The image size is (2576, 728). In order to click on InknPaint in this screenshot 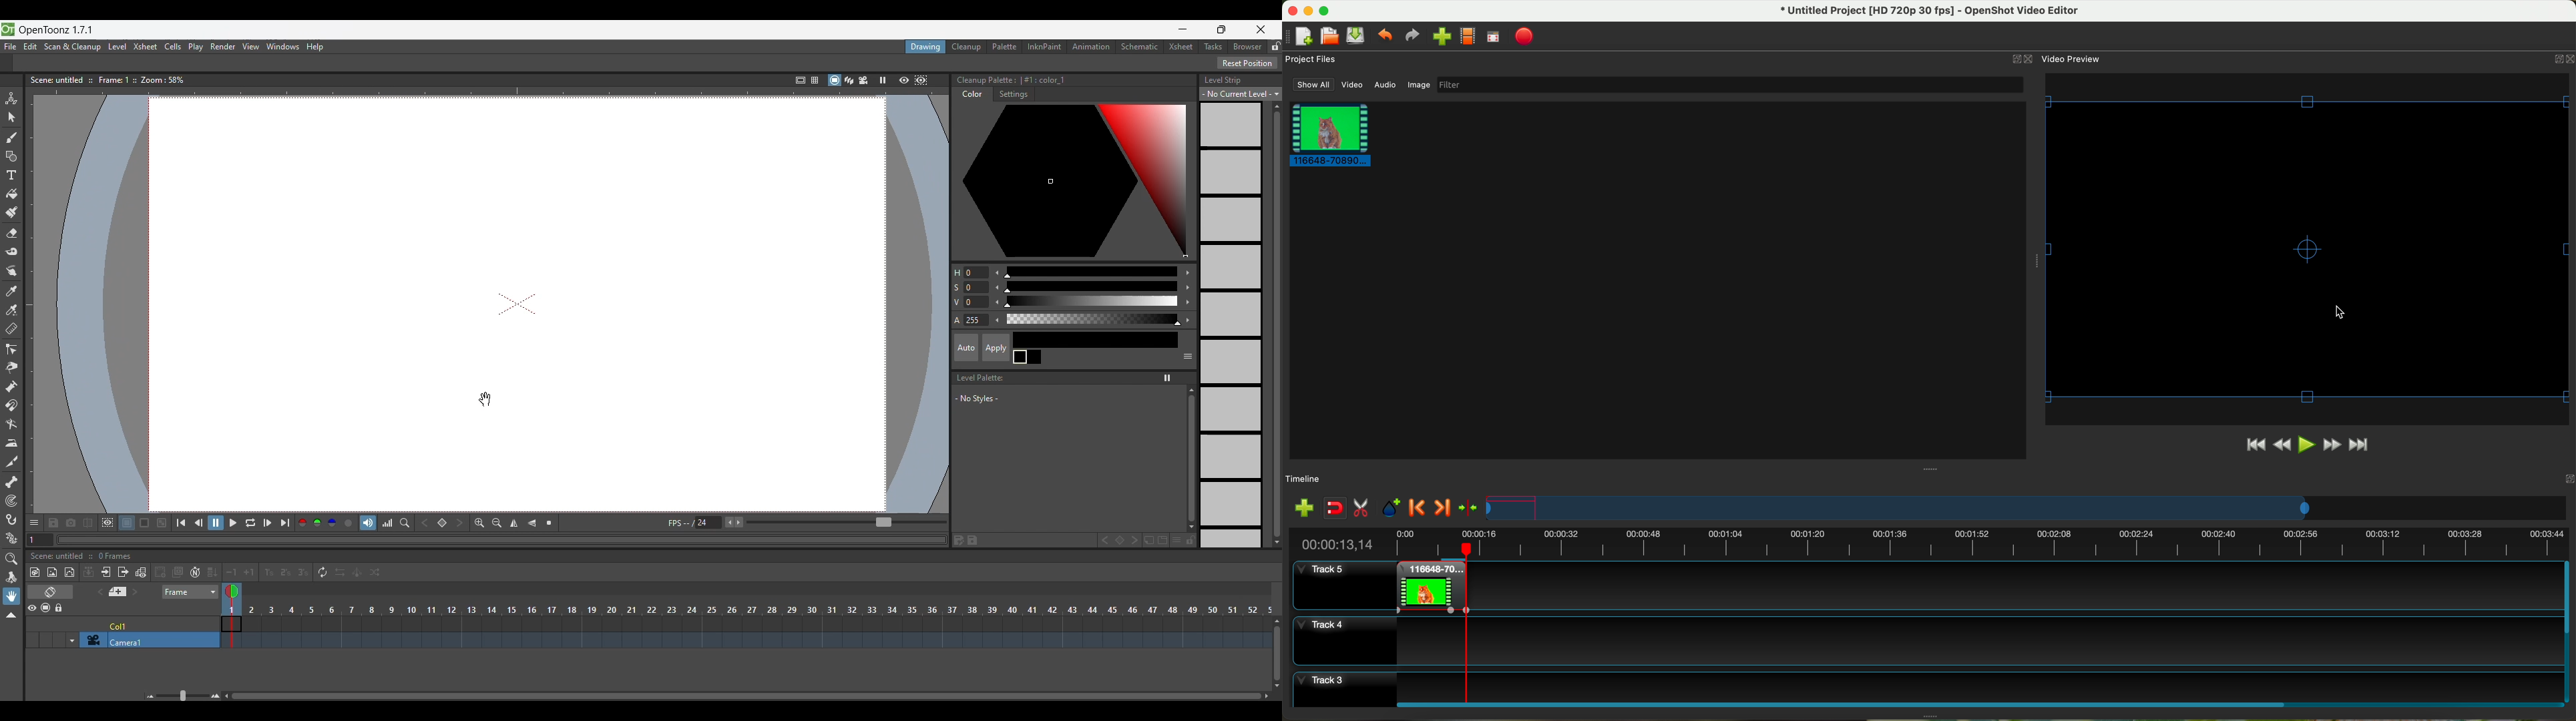, I will do `click(1044, 47)`.